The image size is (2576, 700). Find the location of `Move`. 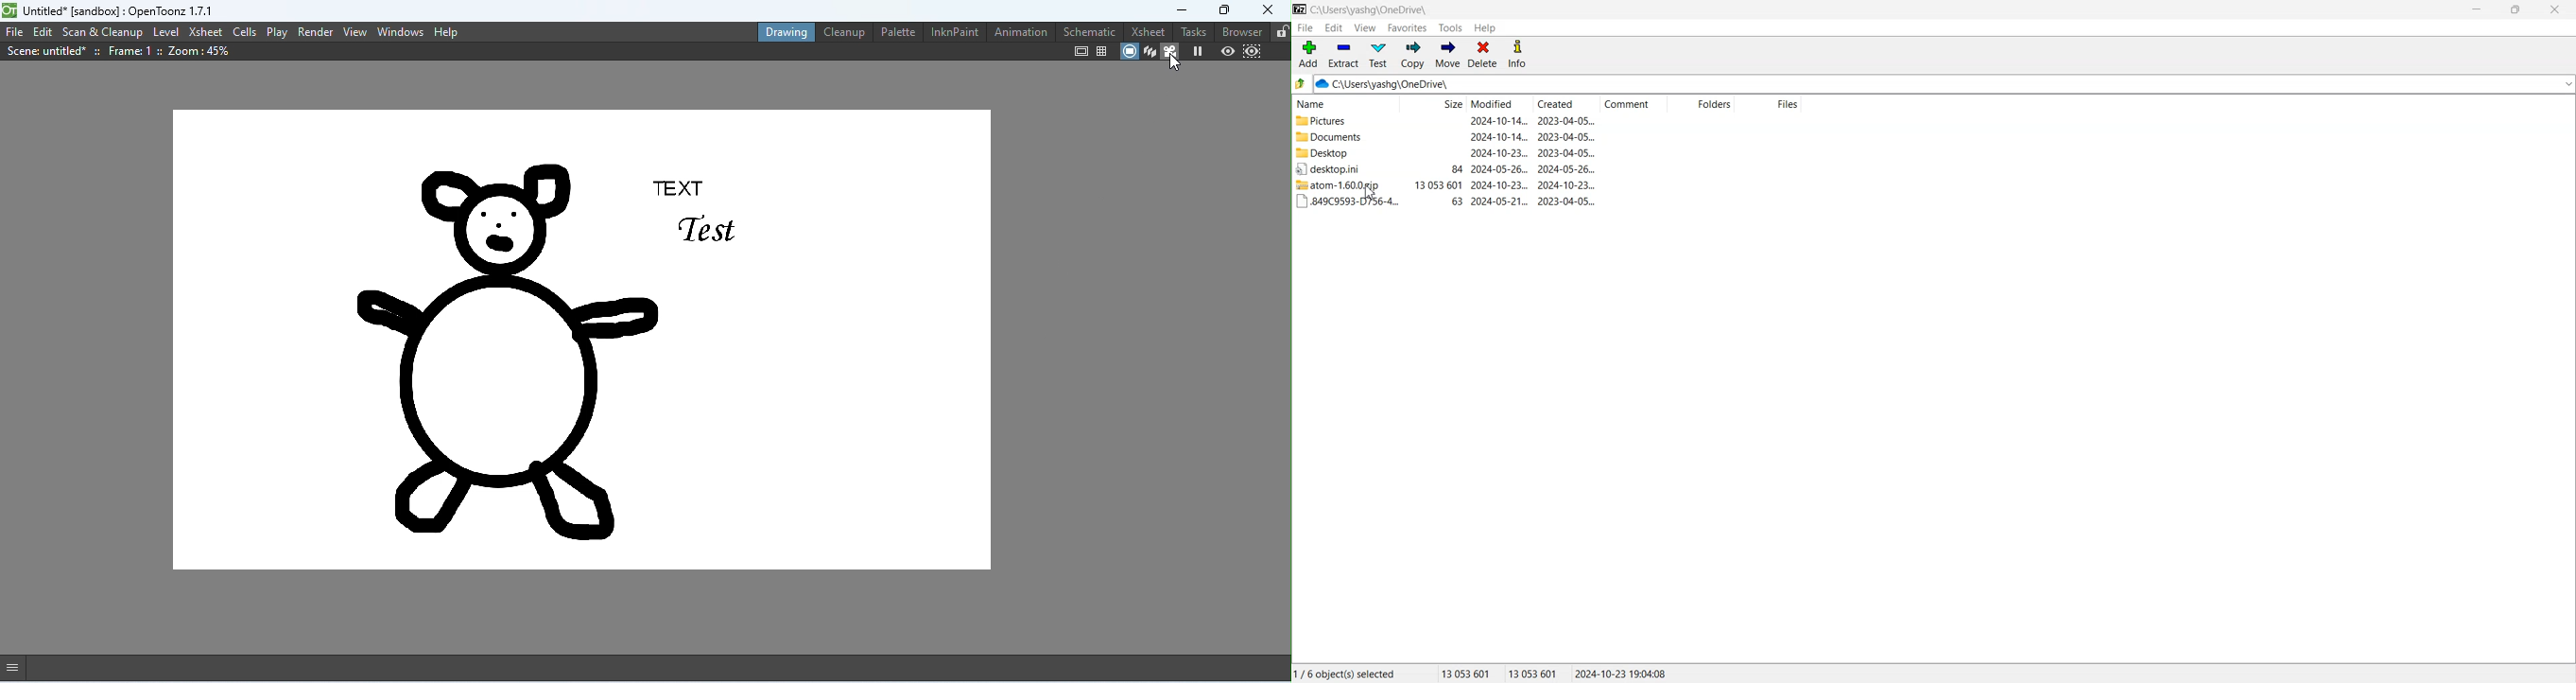

Move is located at coordinates (1447, 55).